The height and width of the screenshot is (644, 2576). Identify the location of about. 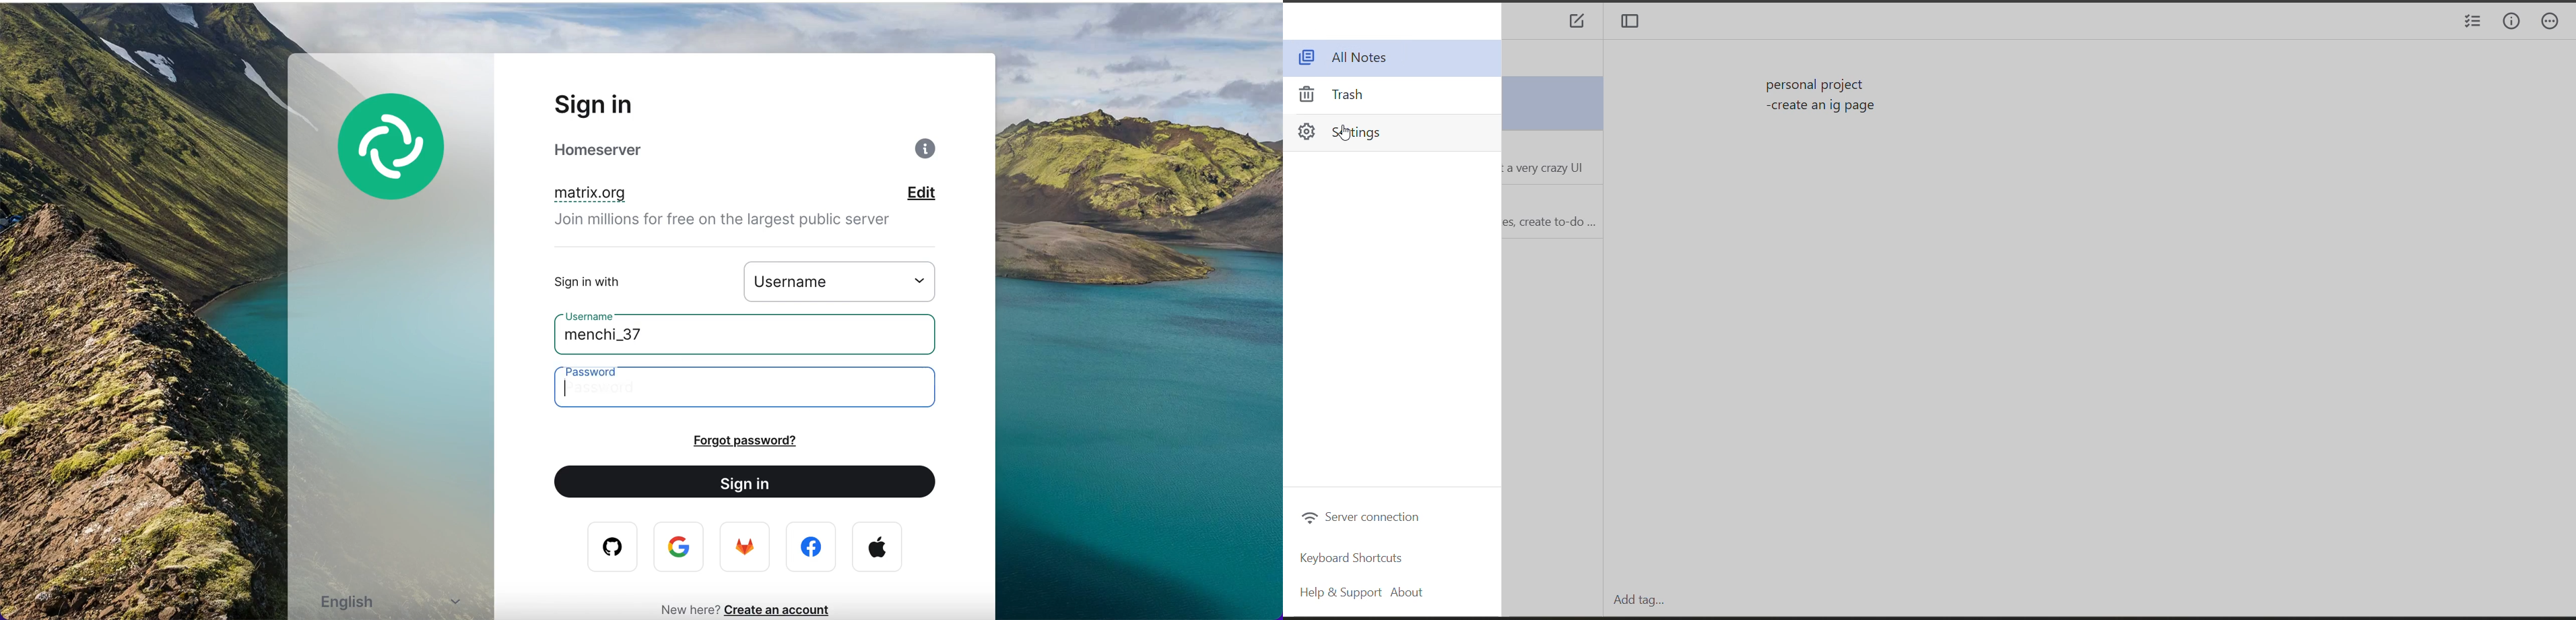
(1411, 594).